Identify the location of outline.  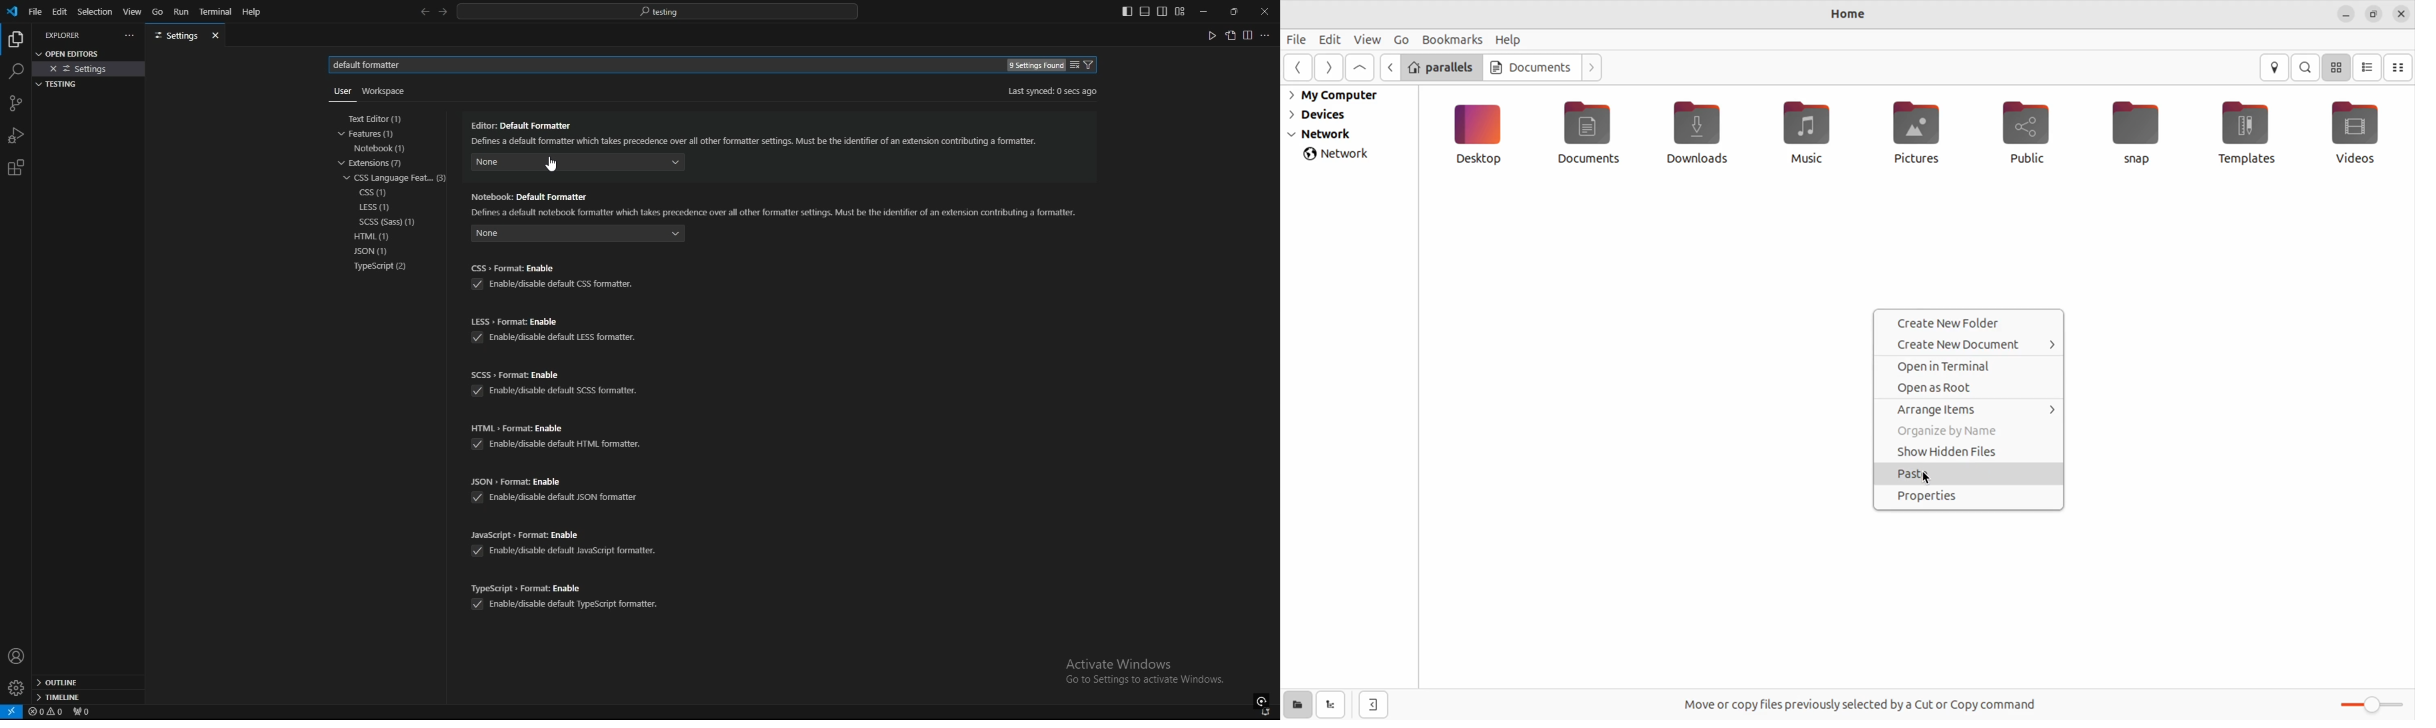
(88, 683).